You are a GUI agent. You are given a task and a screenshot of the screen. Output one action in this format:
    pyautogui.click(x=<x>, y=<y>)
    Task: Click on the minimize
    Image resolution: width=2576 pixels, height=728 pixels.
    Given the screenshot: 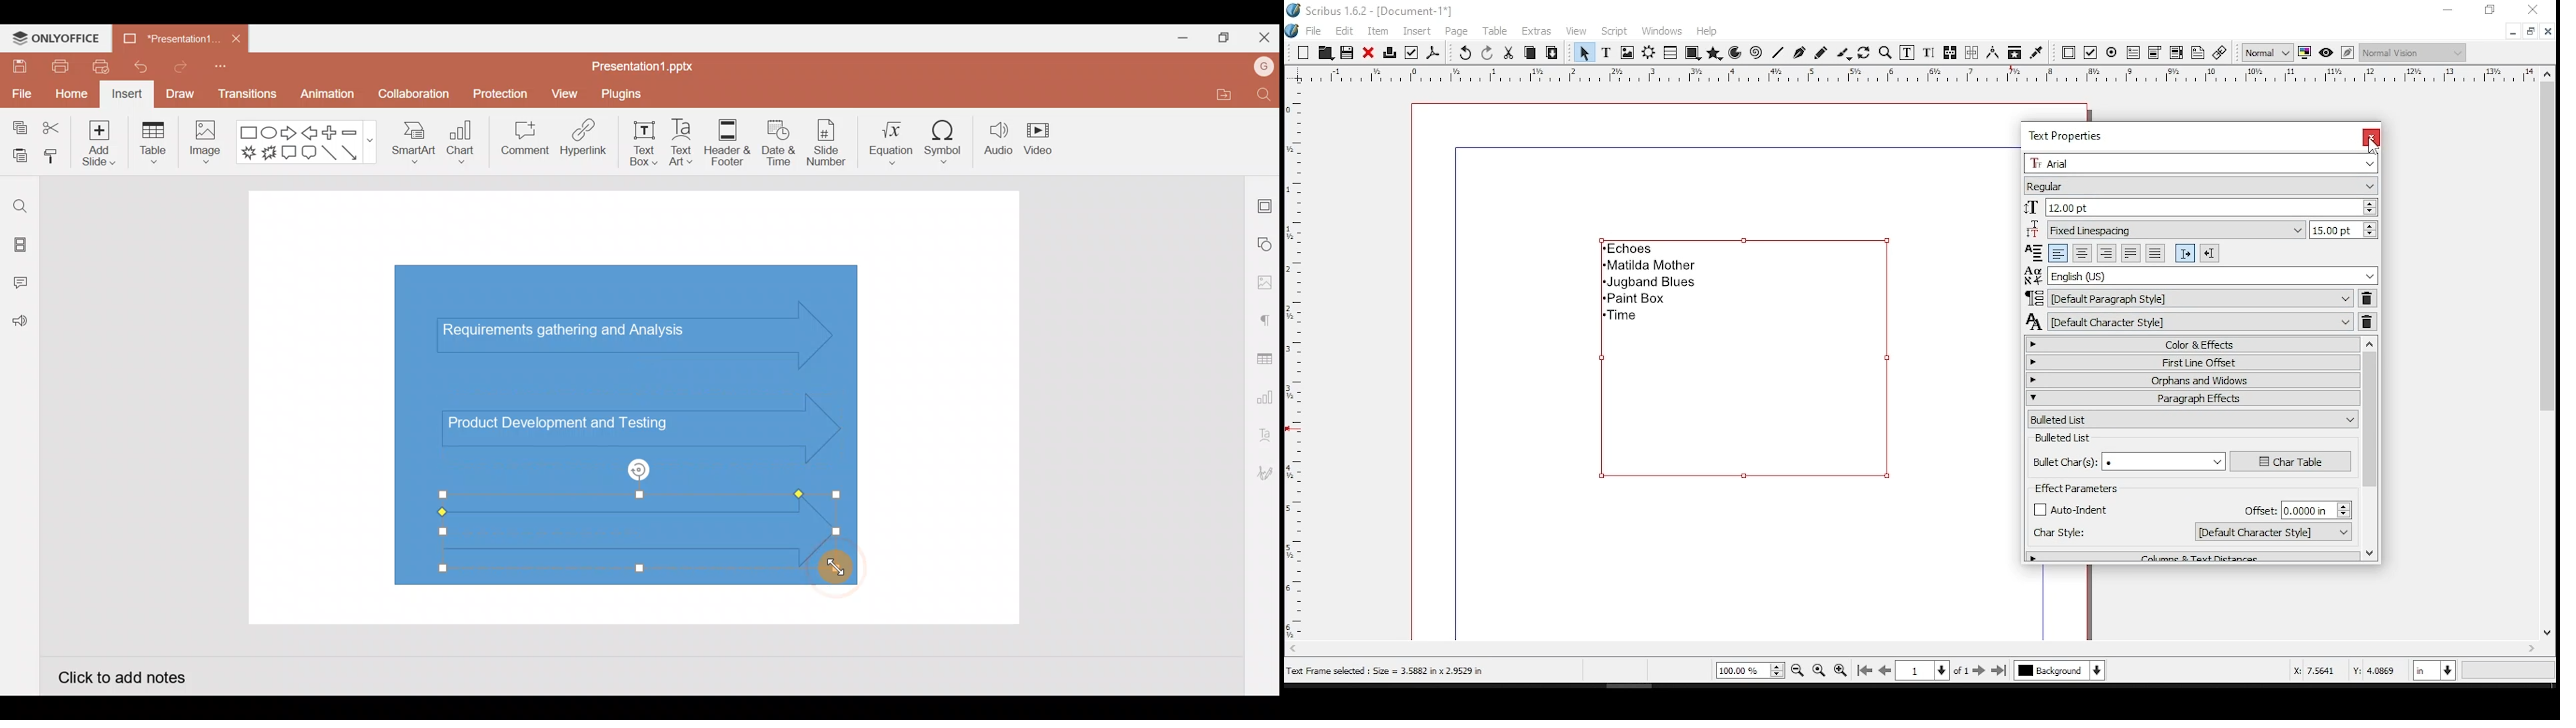 What is the action you would take?
    pyautogui.click(x=2512, y=32)
    